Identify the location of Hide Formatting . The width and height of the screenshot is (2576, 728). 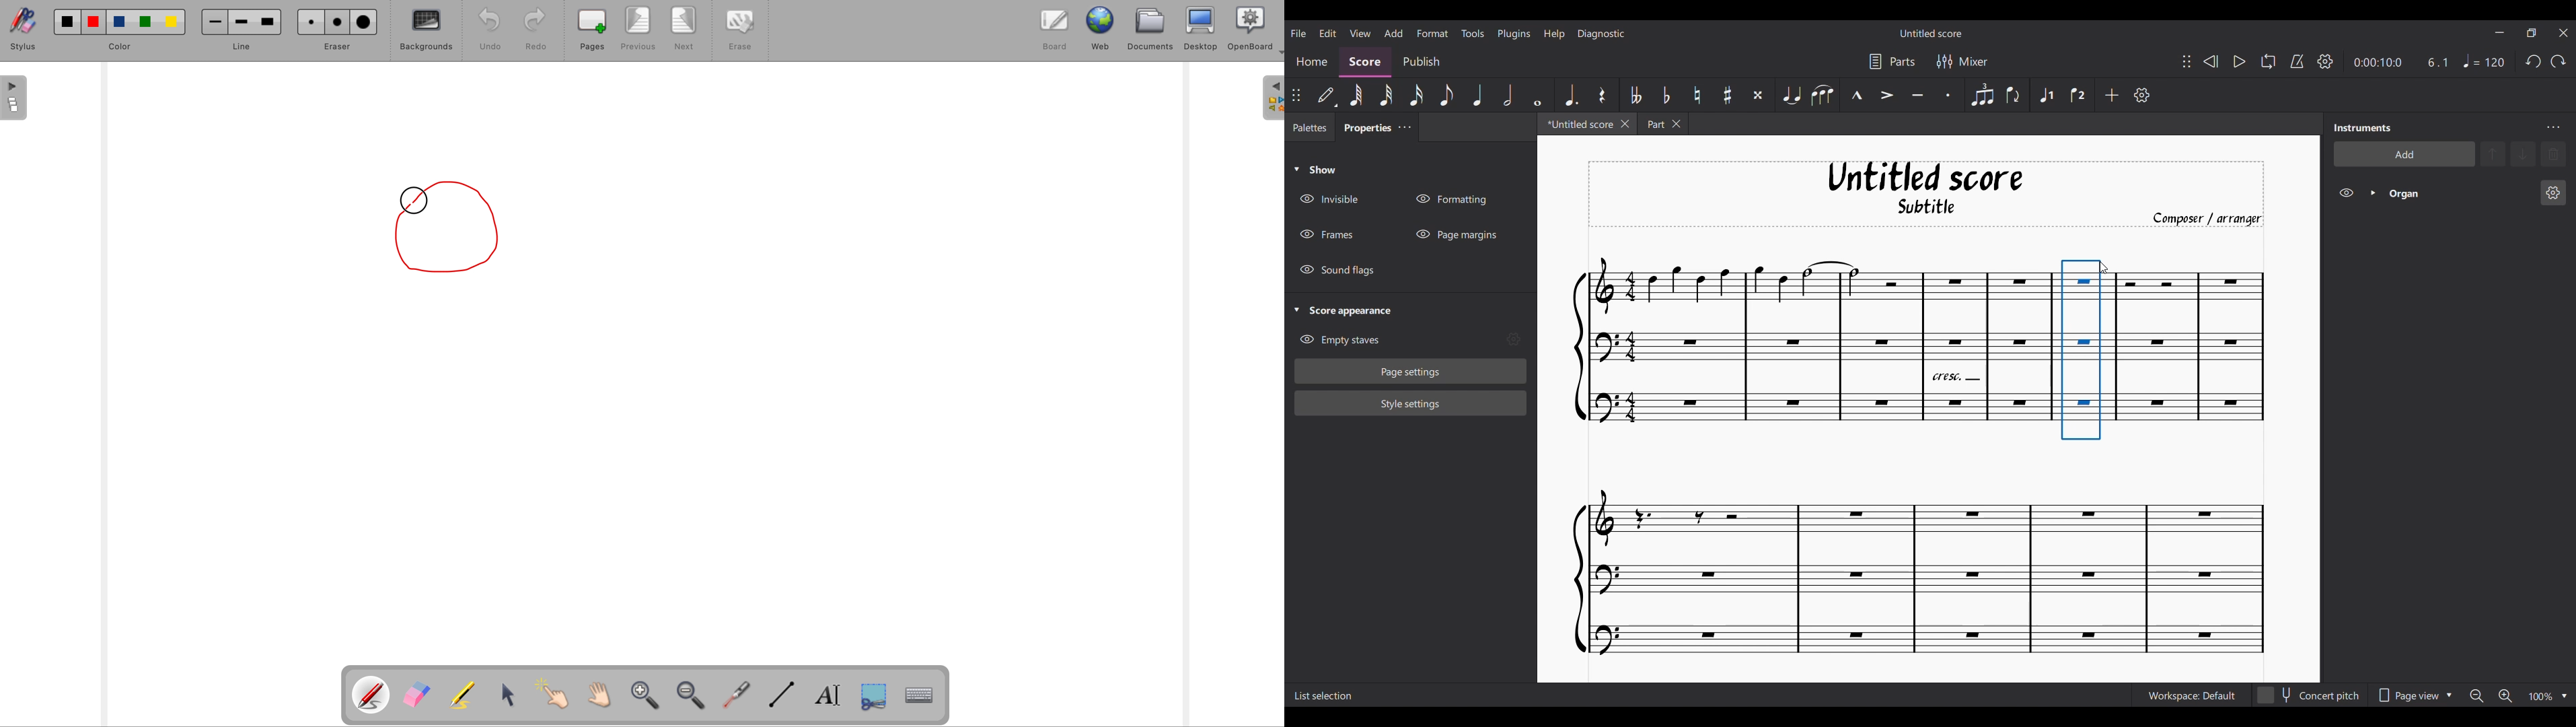
(1450, 199).